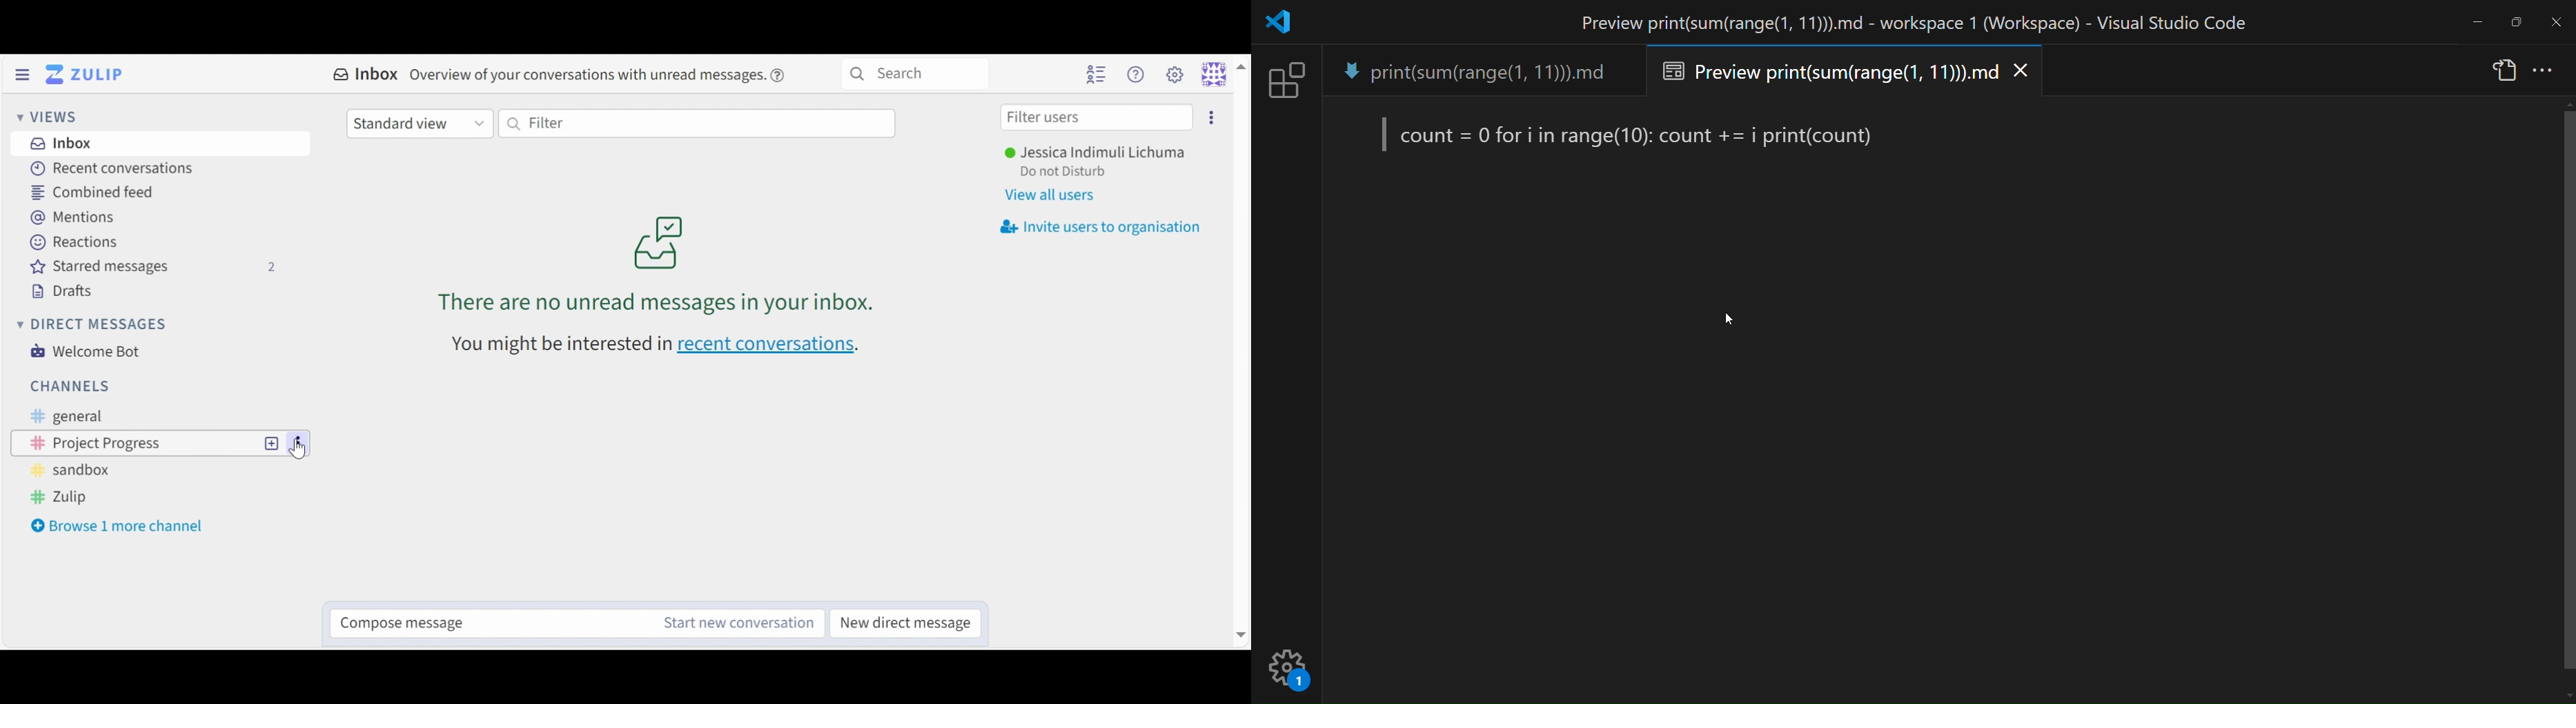  I want to click on Search, so click(923, 70).